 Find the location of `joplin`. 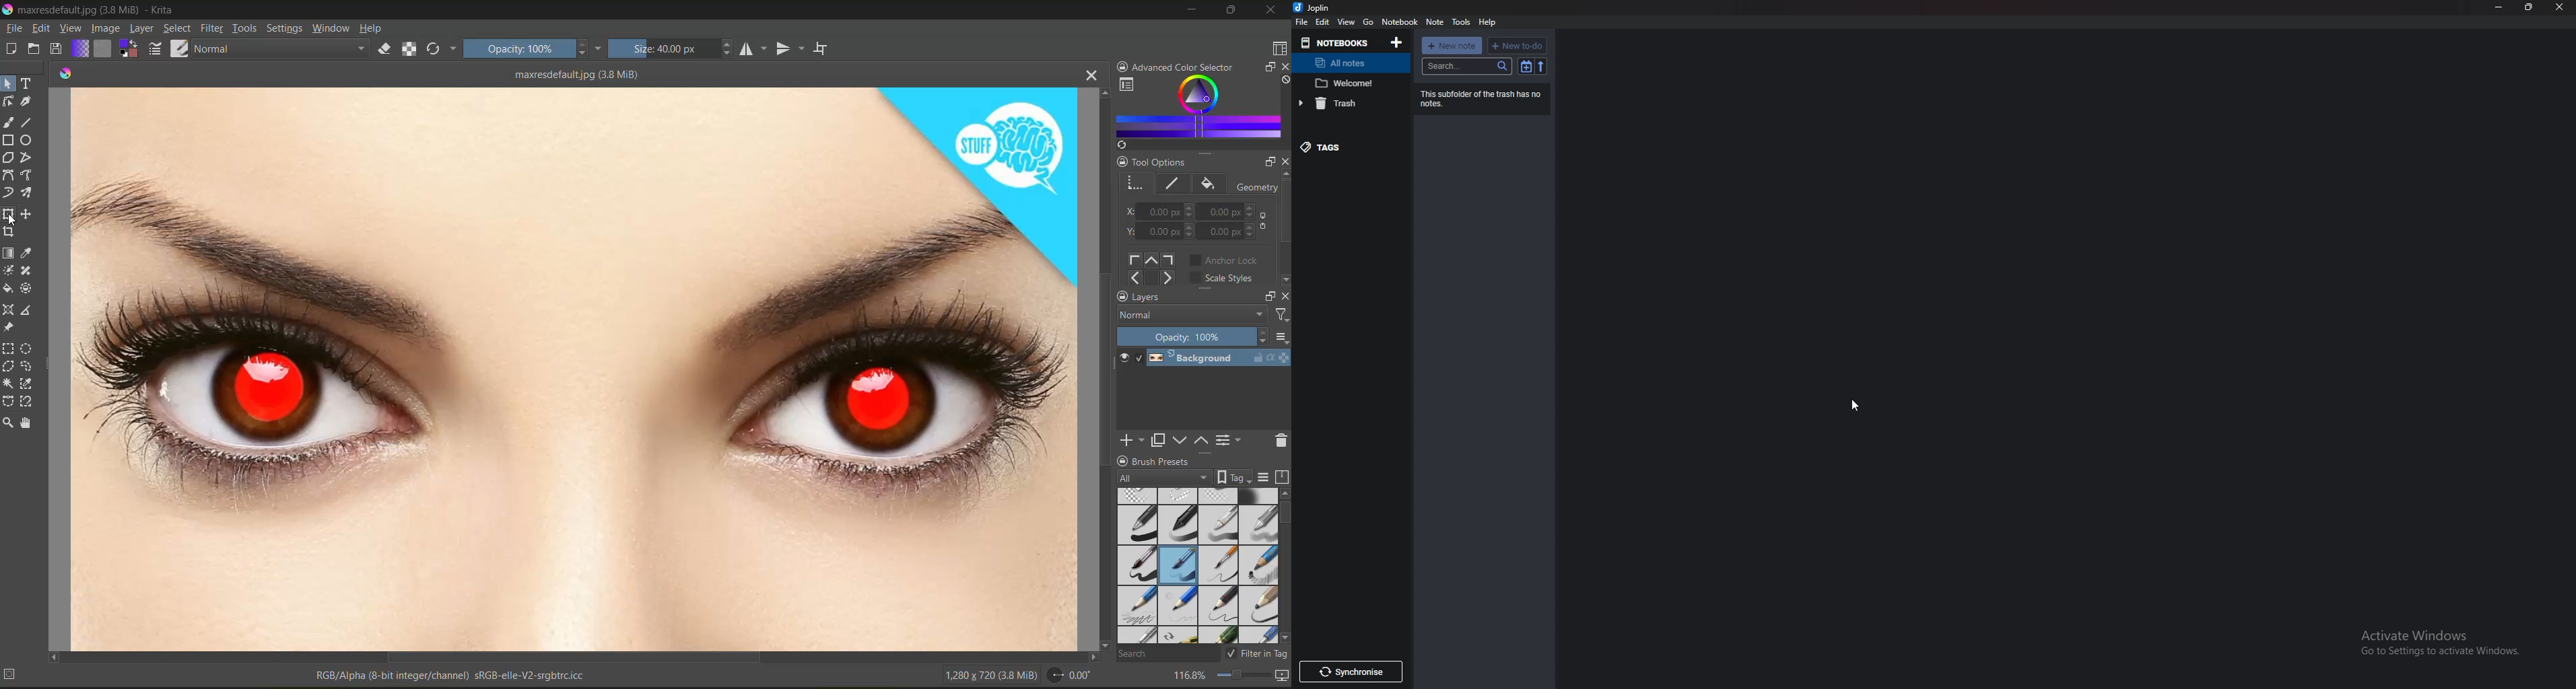

joplin is located at coordinates (1314, 7).